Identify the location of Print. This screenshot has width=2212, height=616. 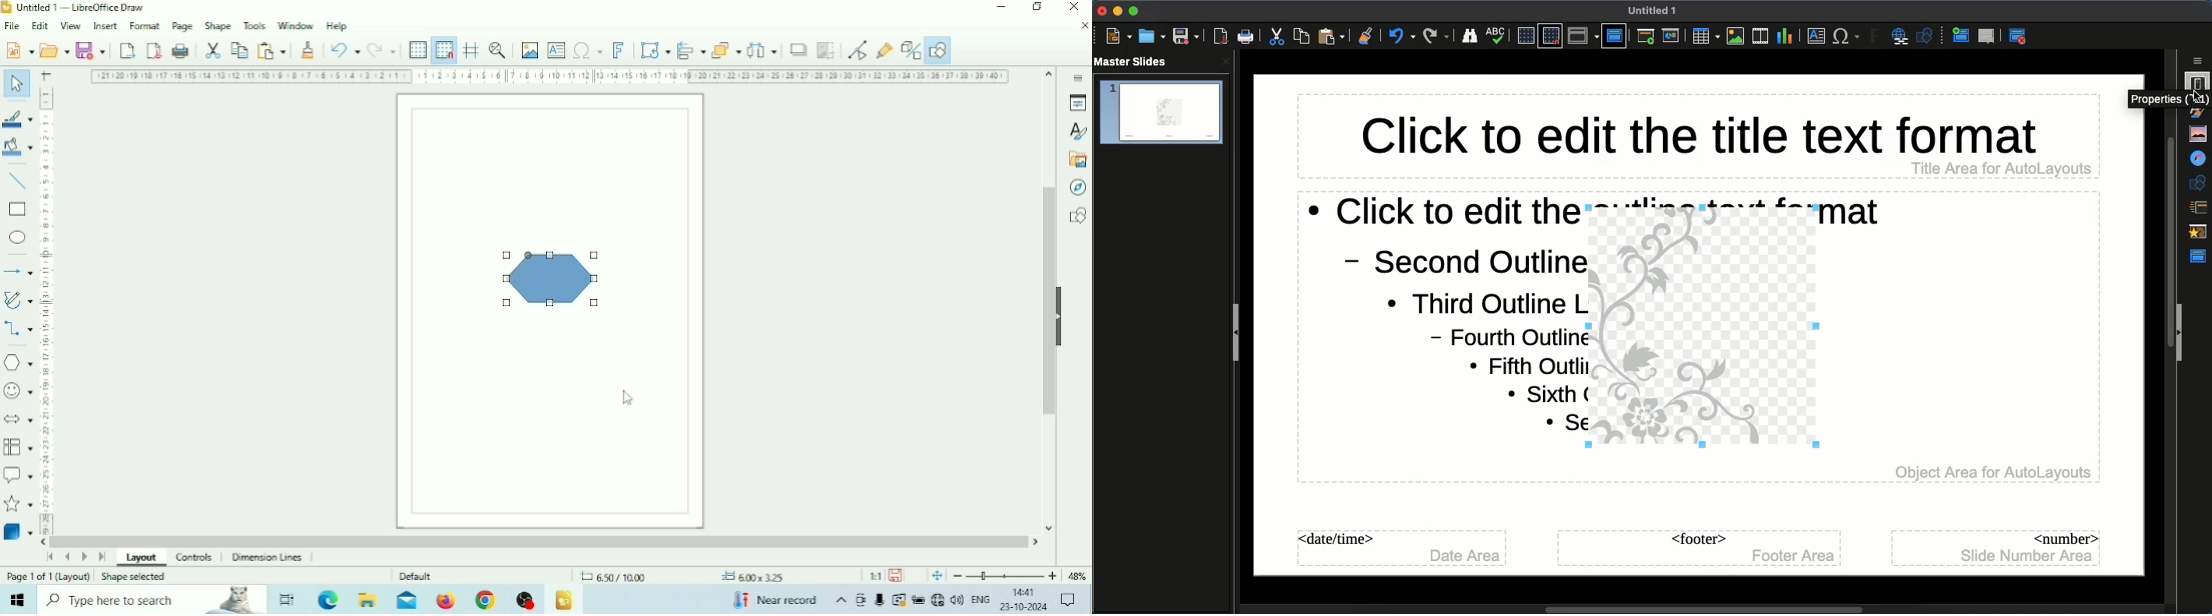
(181, 51).